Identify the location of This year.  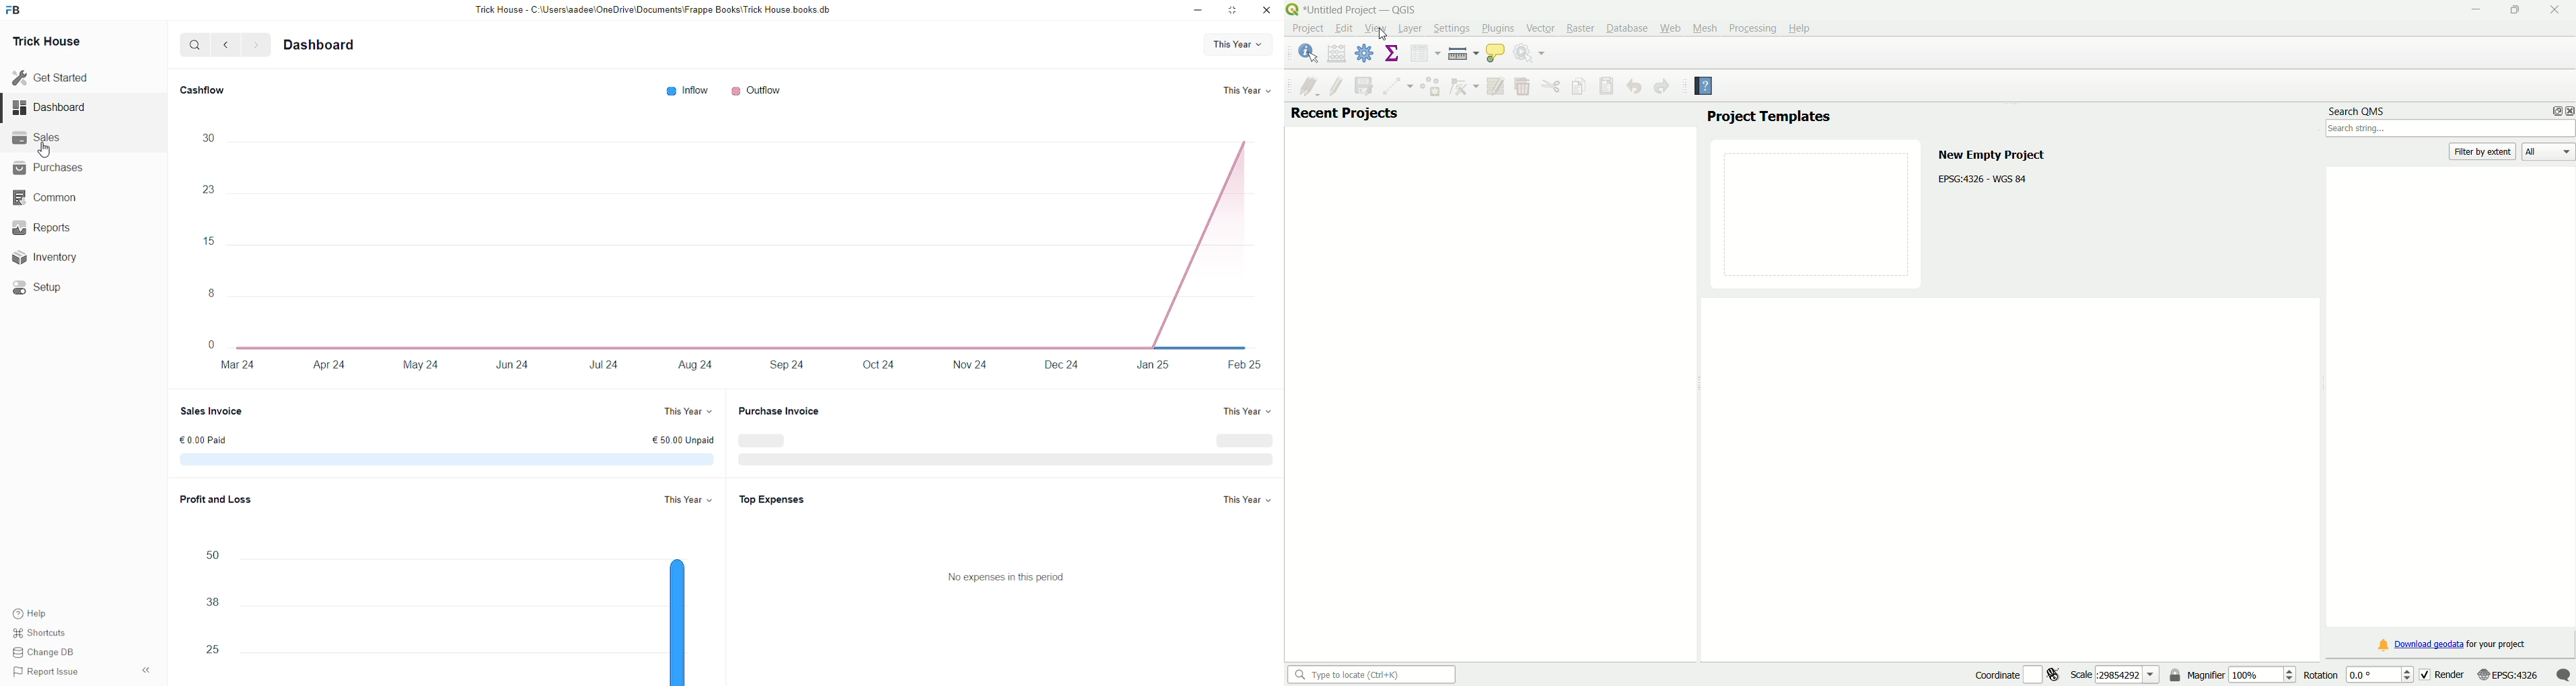
(684, 412).